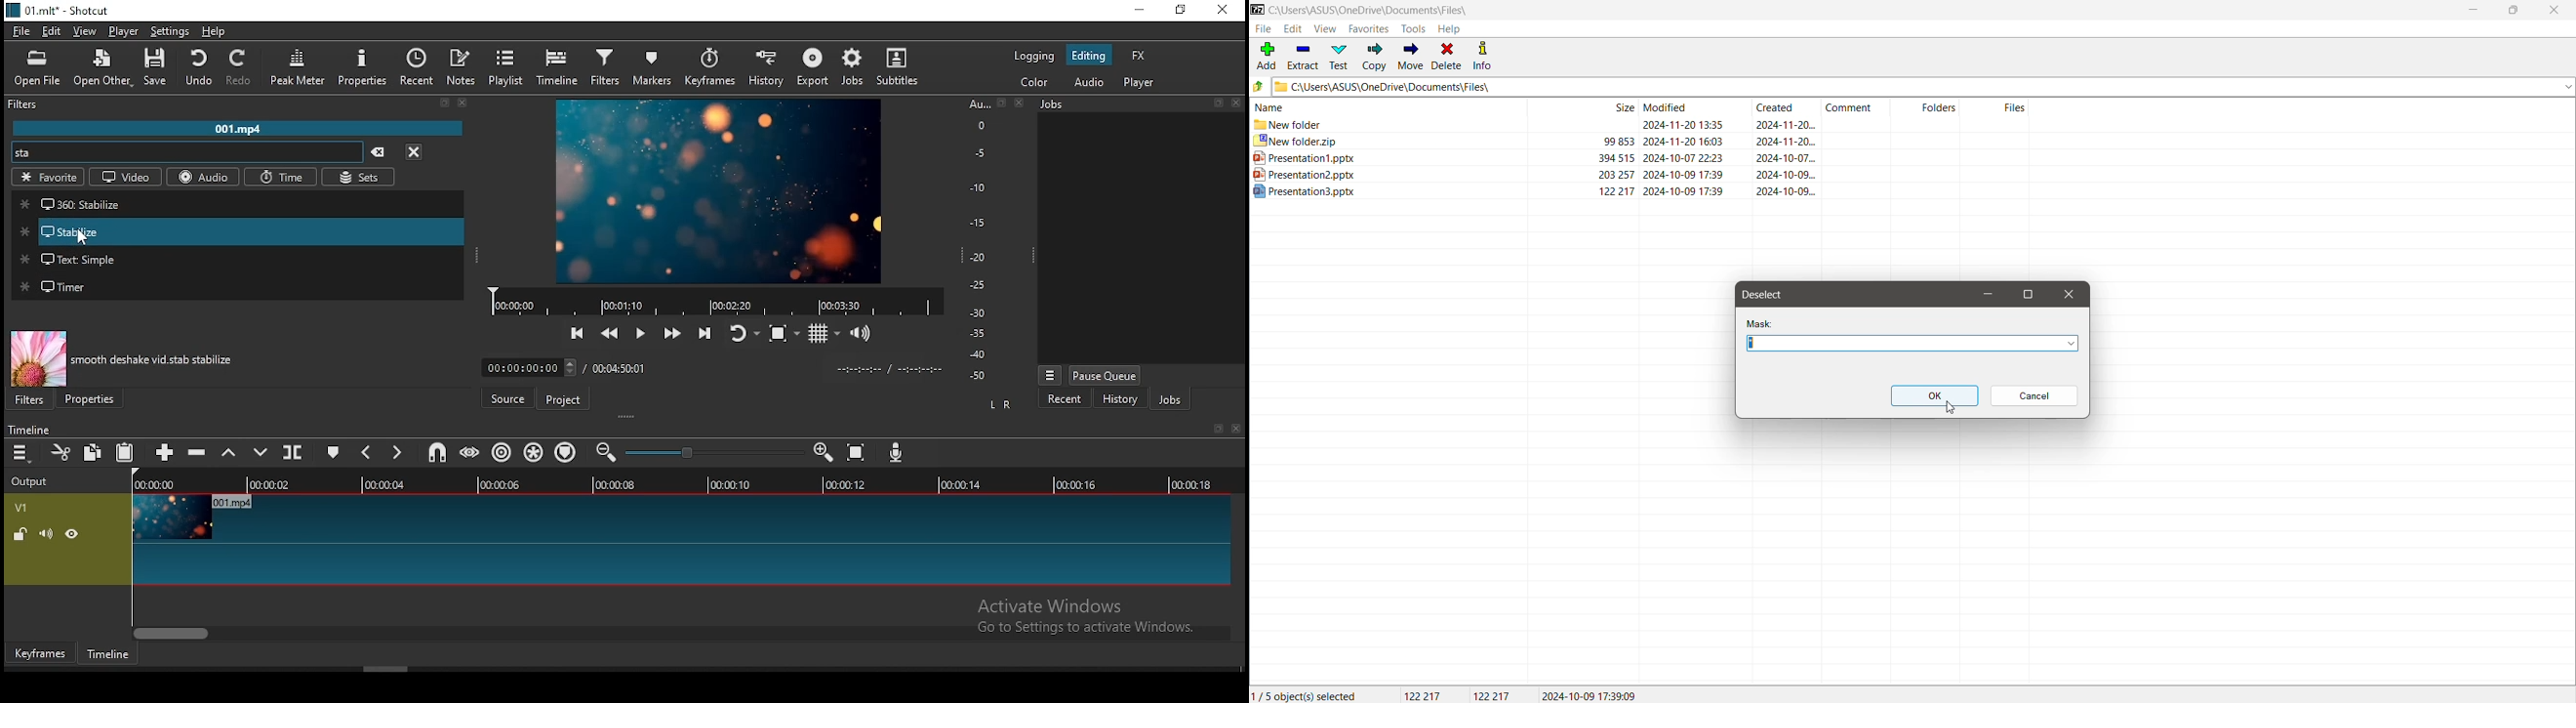 This screenshot has height=728, width=2576. I want to click on snap, so click(438, 452).